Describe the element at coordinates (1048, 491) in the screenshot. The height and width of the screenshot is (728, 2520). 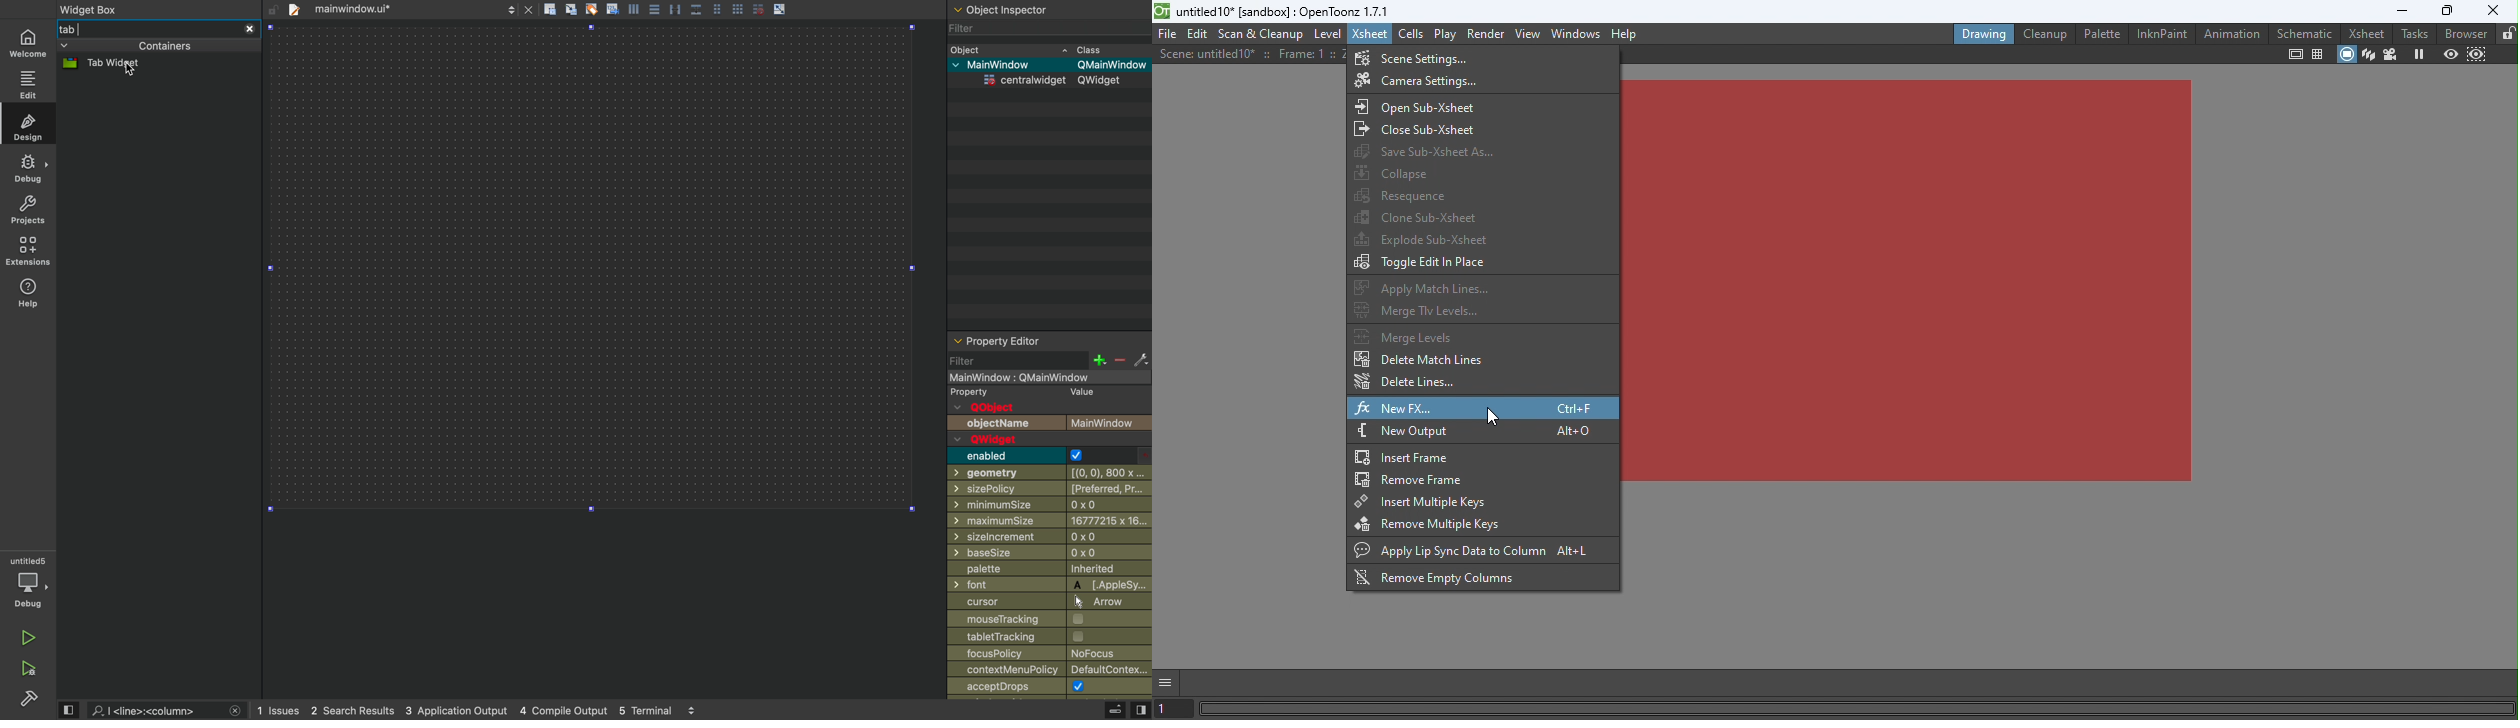
I see `sizepolicy` at that location.